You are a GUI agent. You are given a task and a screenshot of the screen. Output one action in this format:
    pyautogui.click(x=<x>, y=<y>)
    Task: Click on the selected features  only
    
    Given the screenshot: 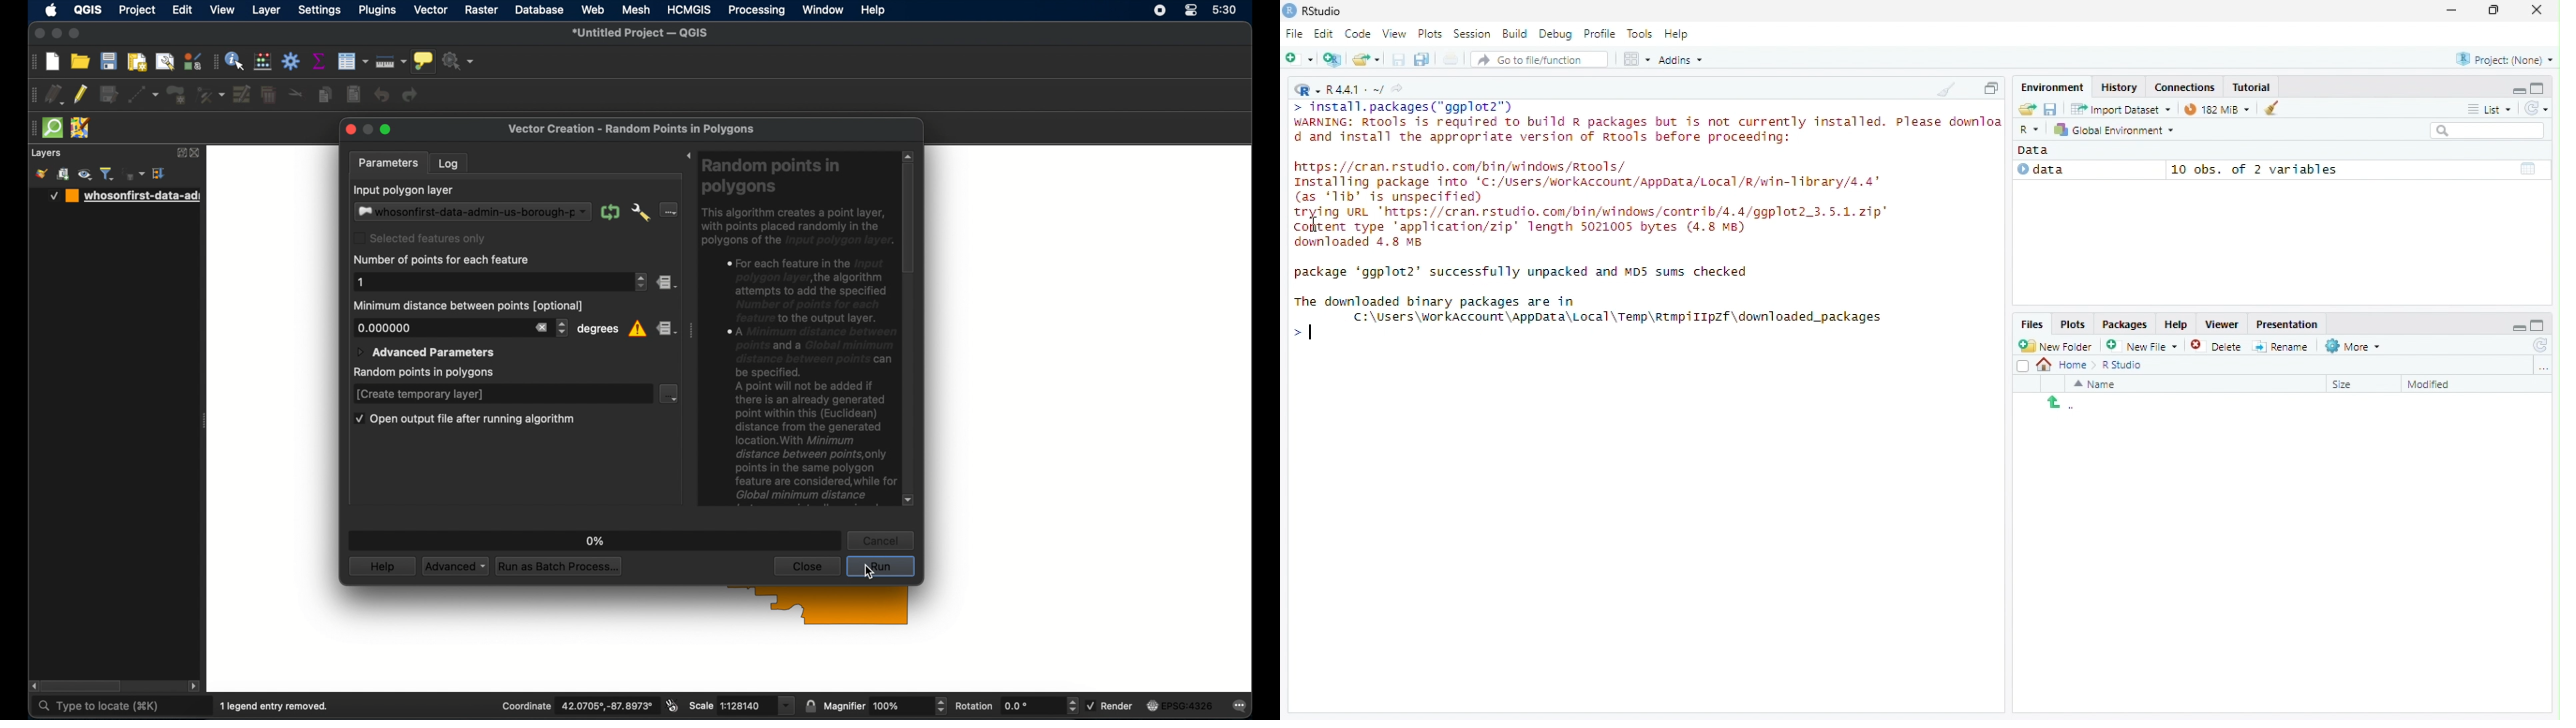 What is the action you would take?
    pyautogui.click(x=421, y=239)
    